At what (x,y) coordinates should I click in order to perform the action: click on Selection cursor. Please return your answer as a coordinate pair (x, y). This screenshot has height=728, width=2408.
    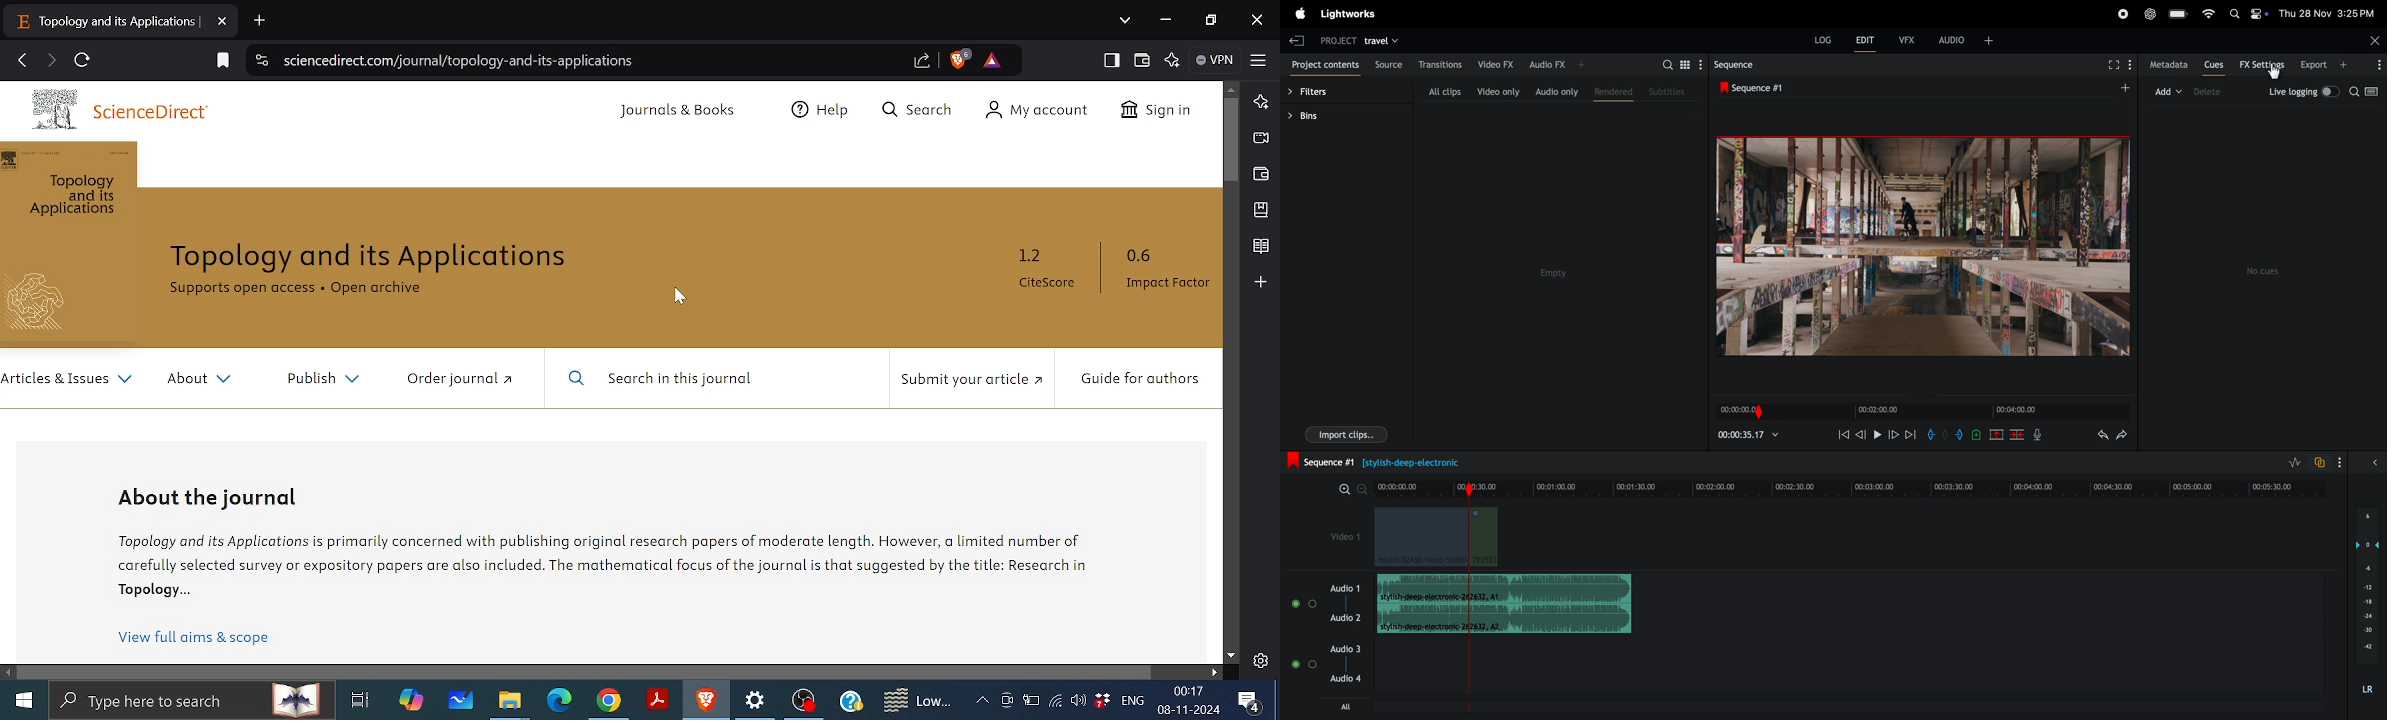
    Looking at the image, I should click on (2276, 73).